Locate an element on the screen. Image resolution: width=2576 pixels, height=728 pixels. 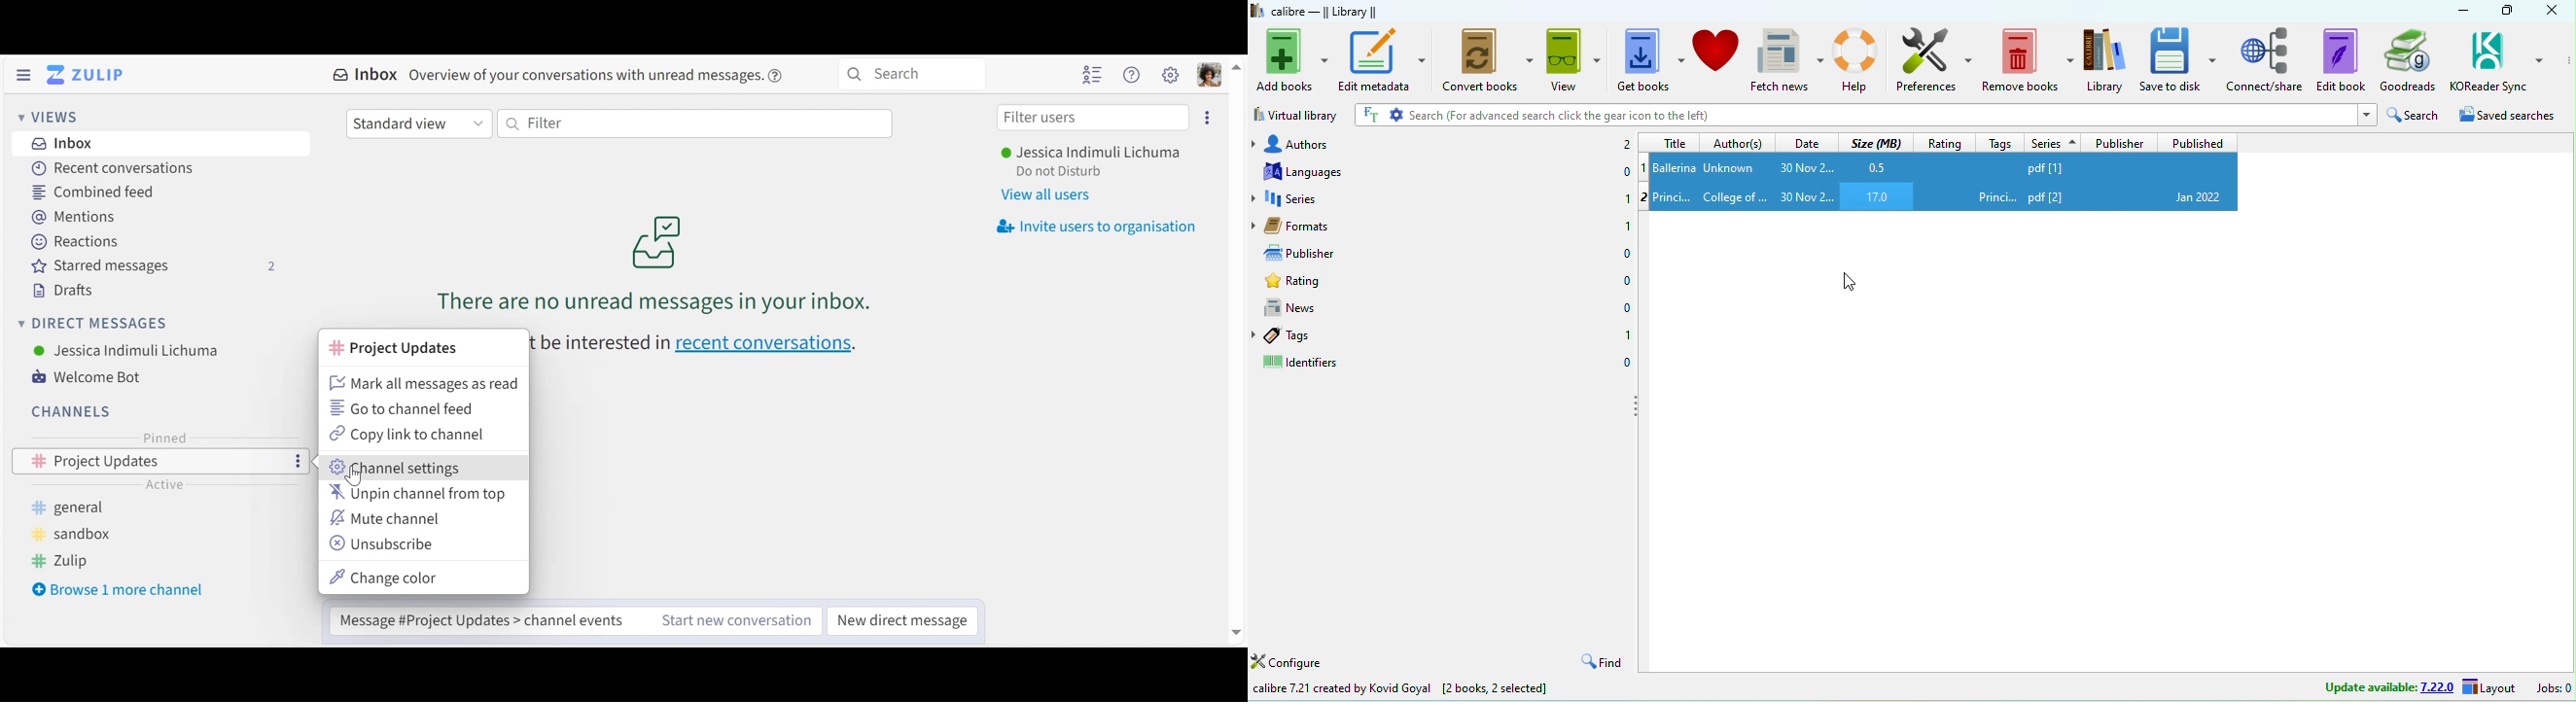
publisher is located at coordinates (2121, 143).